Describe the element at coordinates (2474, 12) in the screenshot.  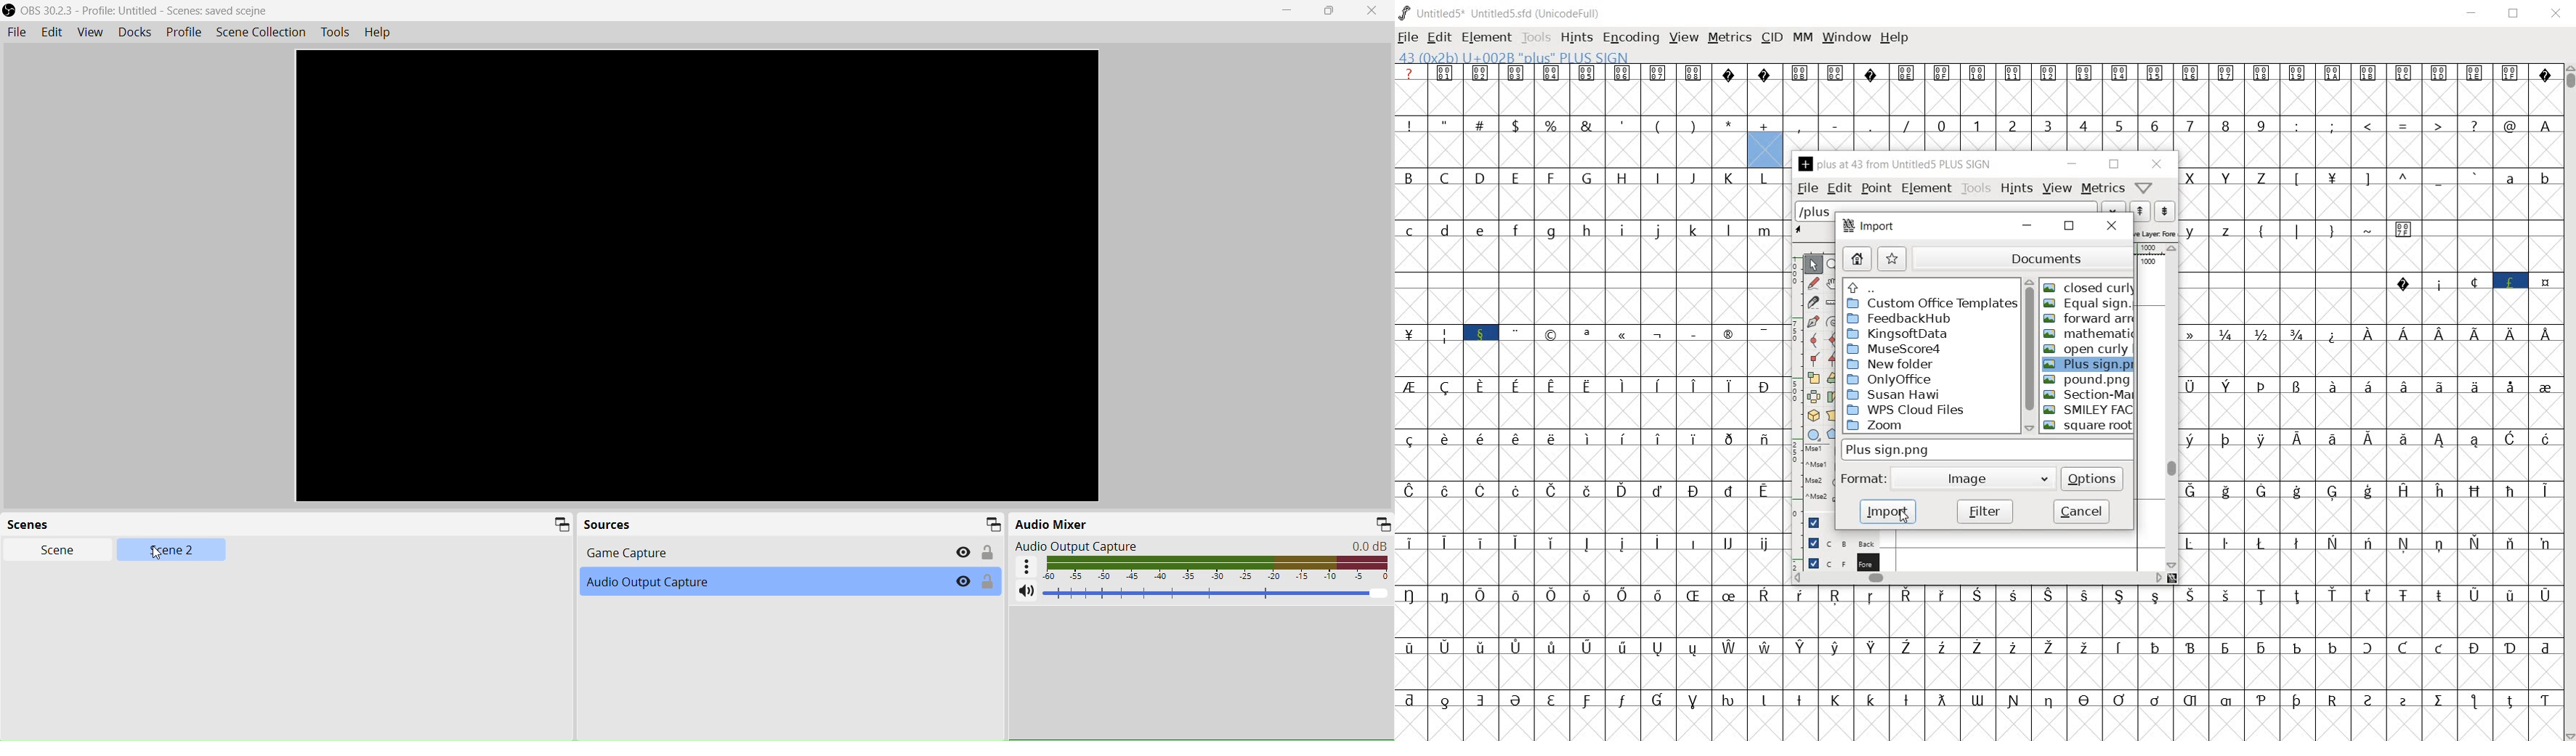
I see `minimize` at that location.